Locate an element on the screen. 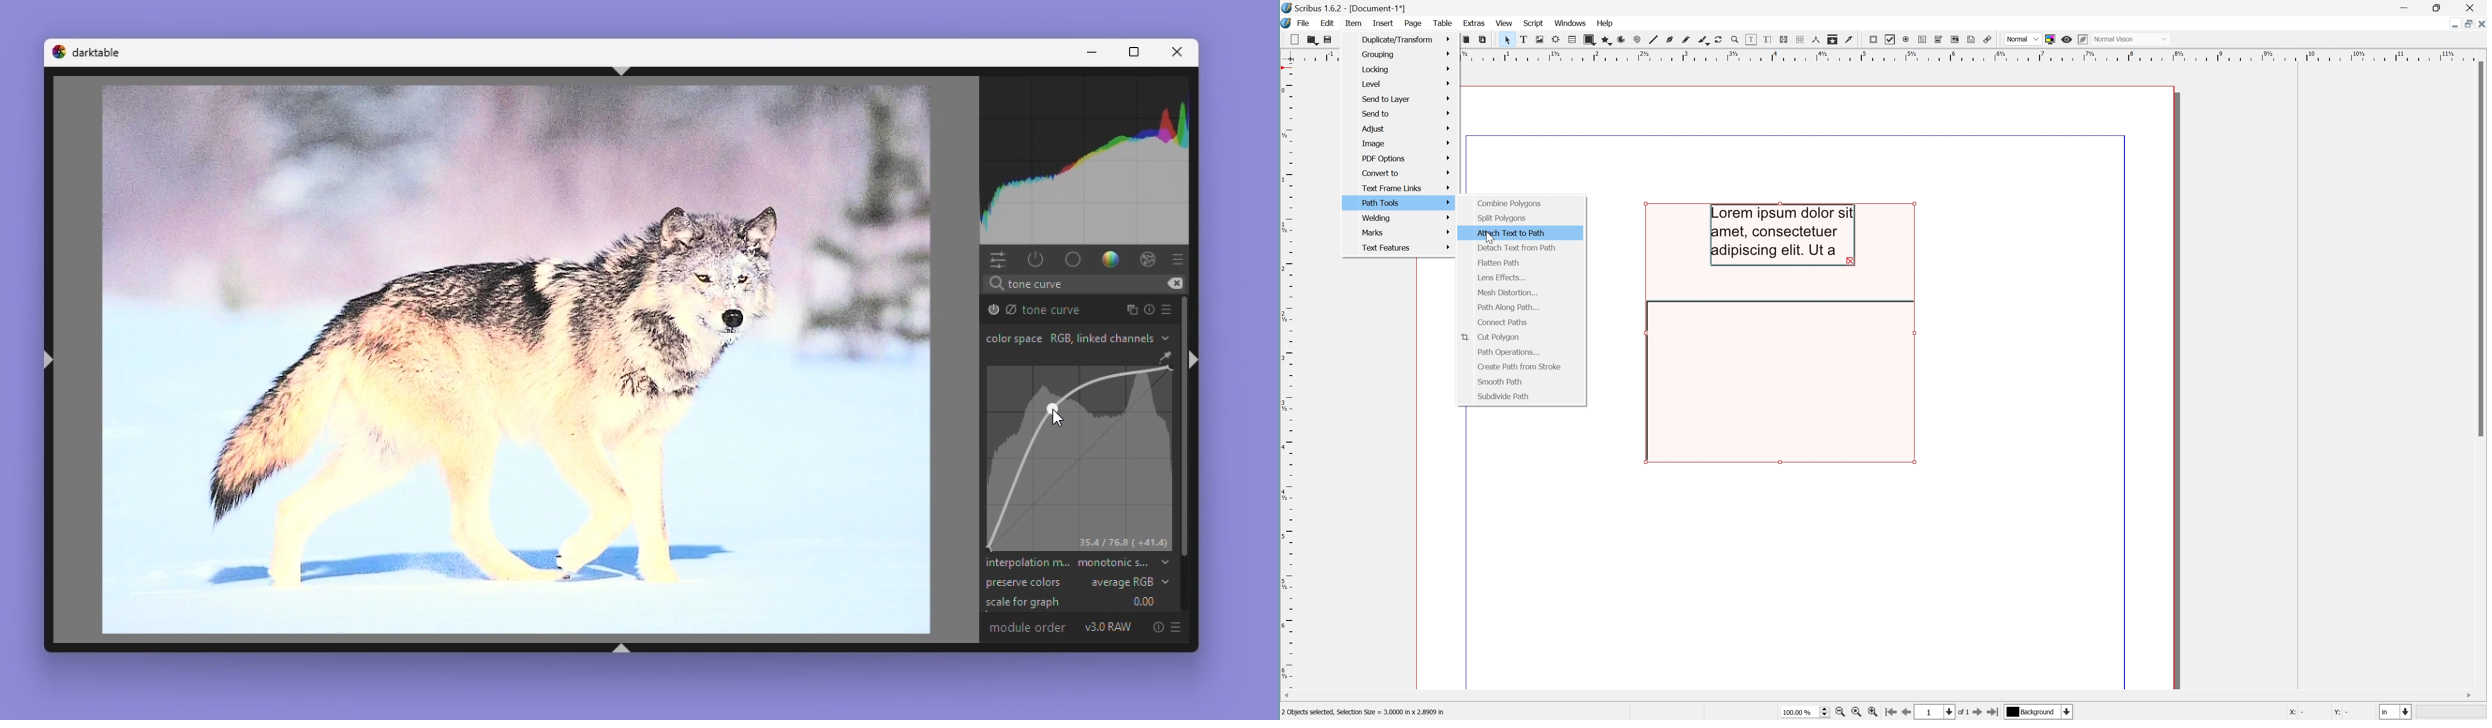  locking is located at coordinates (1406, 68).